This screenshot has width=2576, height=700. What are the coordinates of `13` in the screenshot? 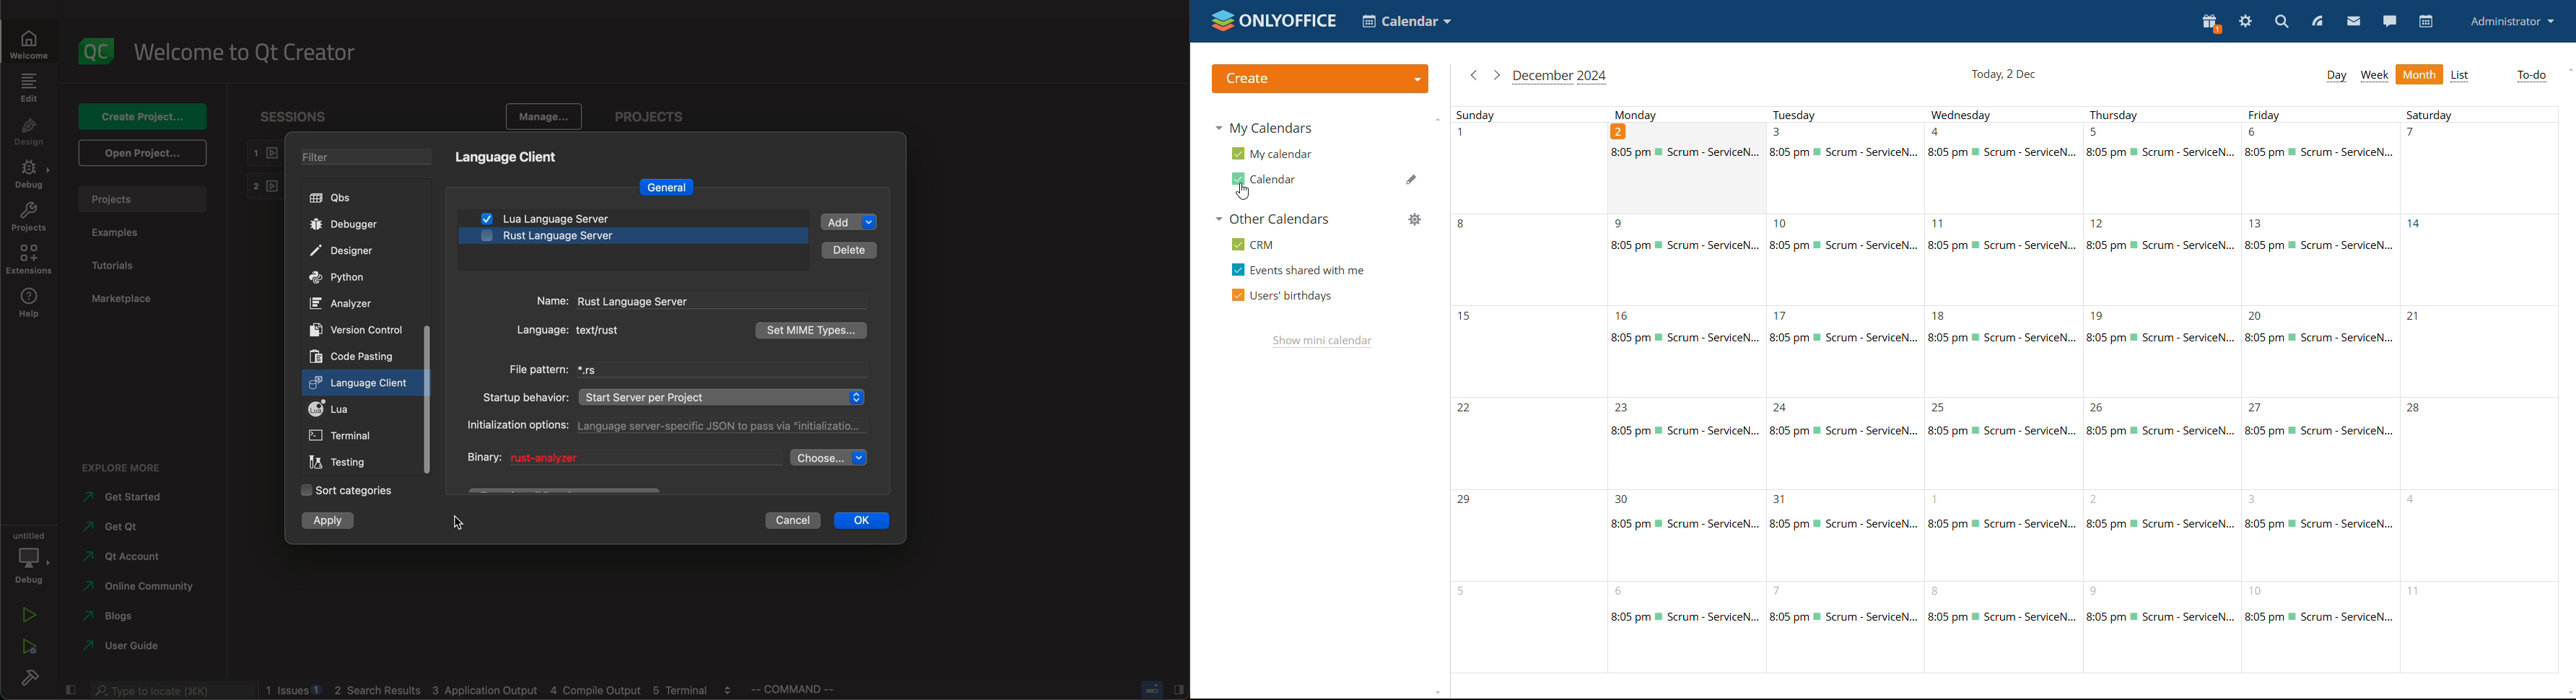 It's located at (2323, 260).